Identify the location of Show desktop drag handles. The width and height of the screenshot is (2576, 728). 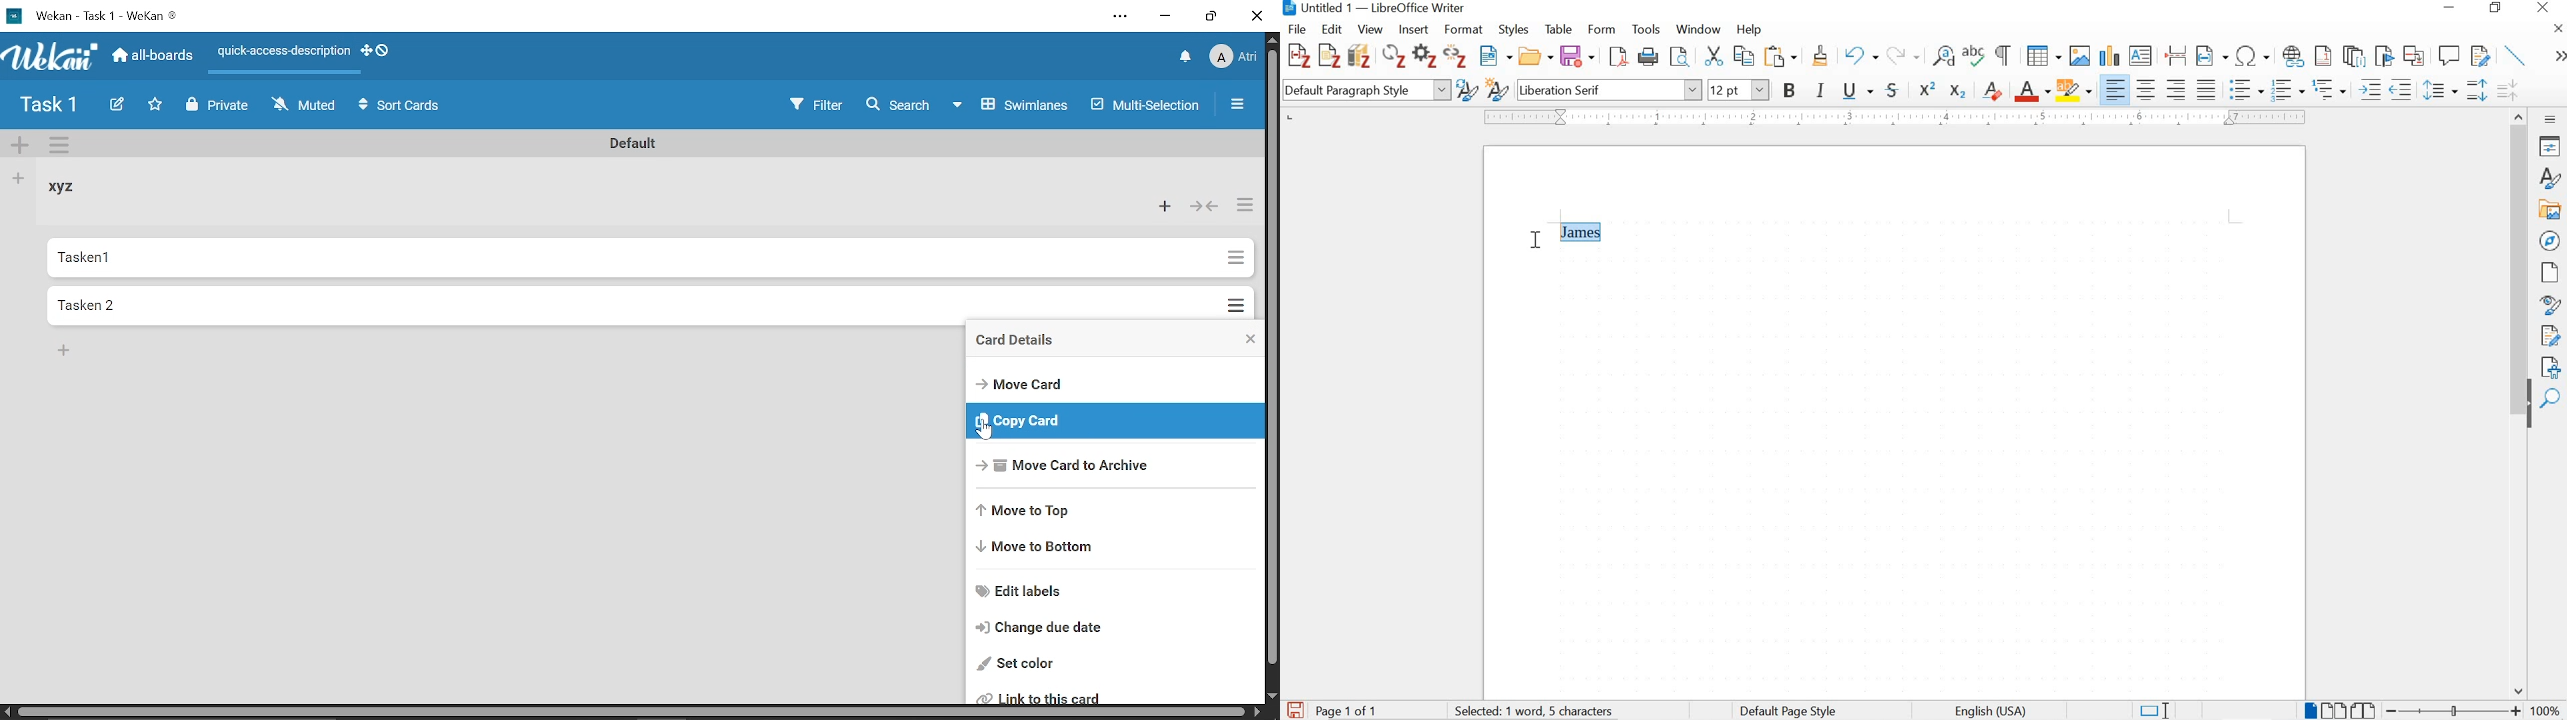
(378, 51).